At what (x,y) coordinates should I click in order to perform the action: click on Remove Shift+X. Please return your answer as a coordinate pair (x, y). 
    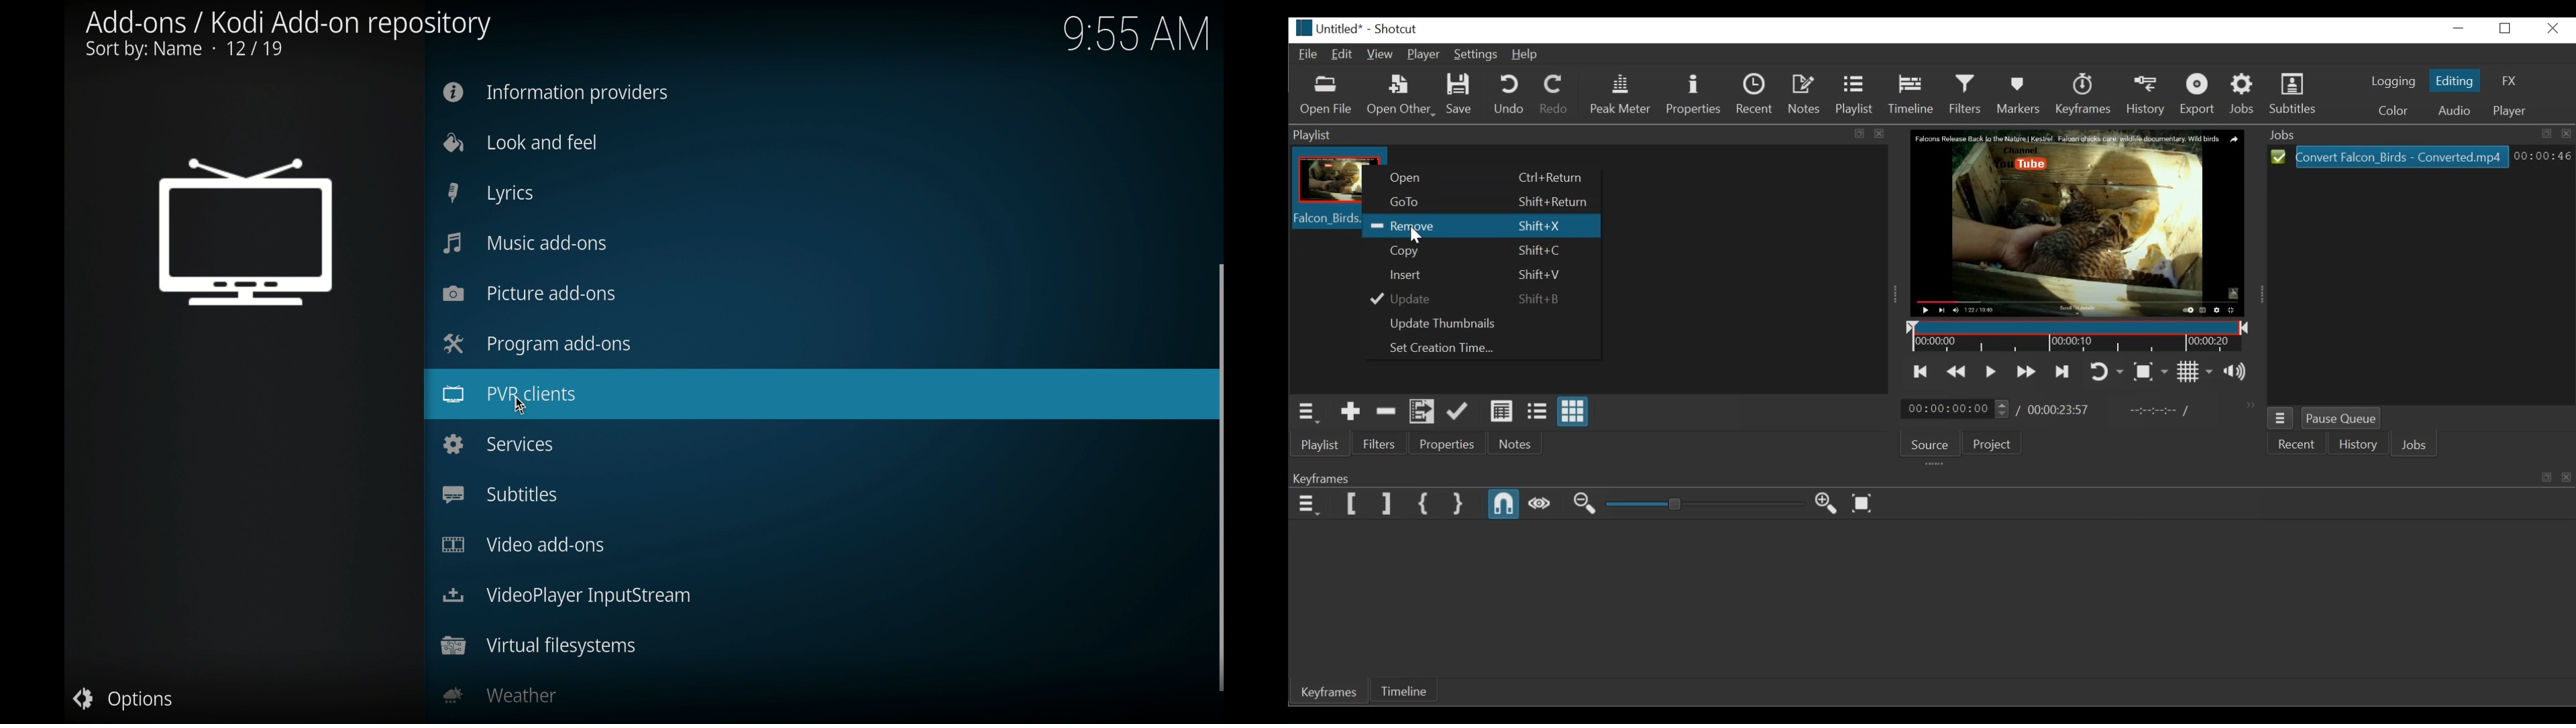
    Looking at the image, I should click on (1486, 227).